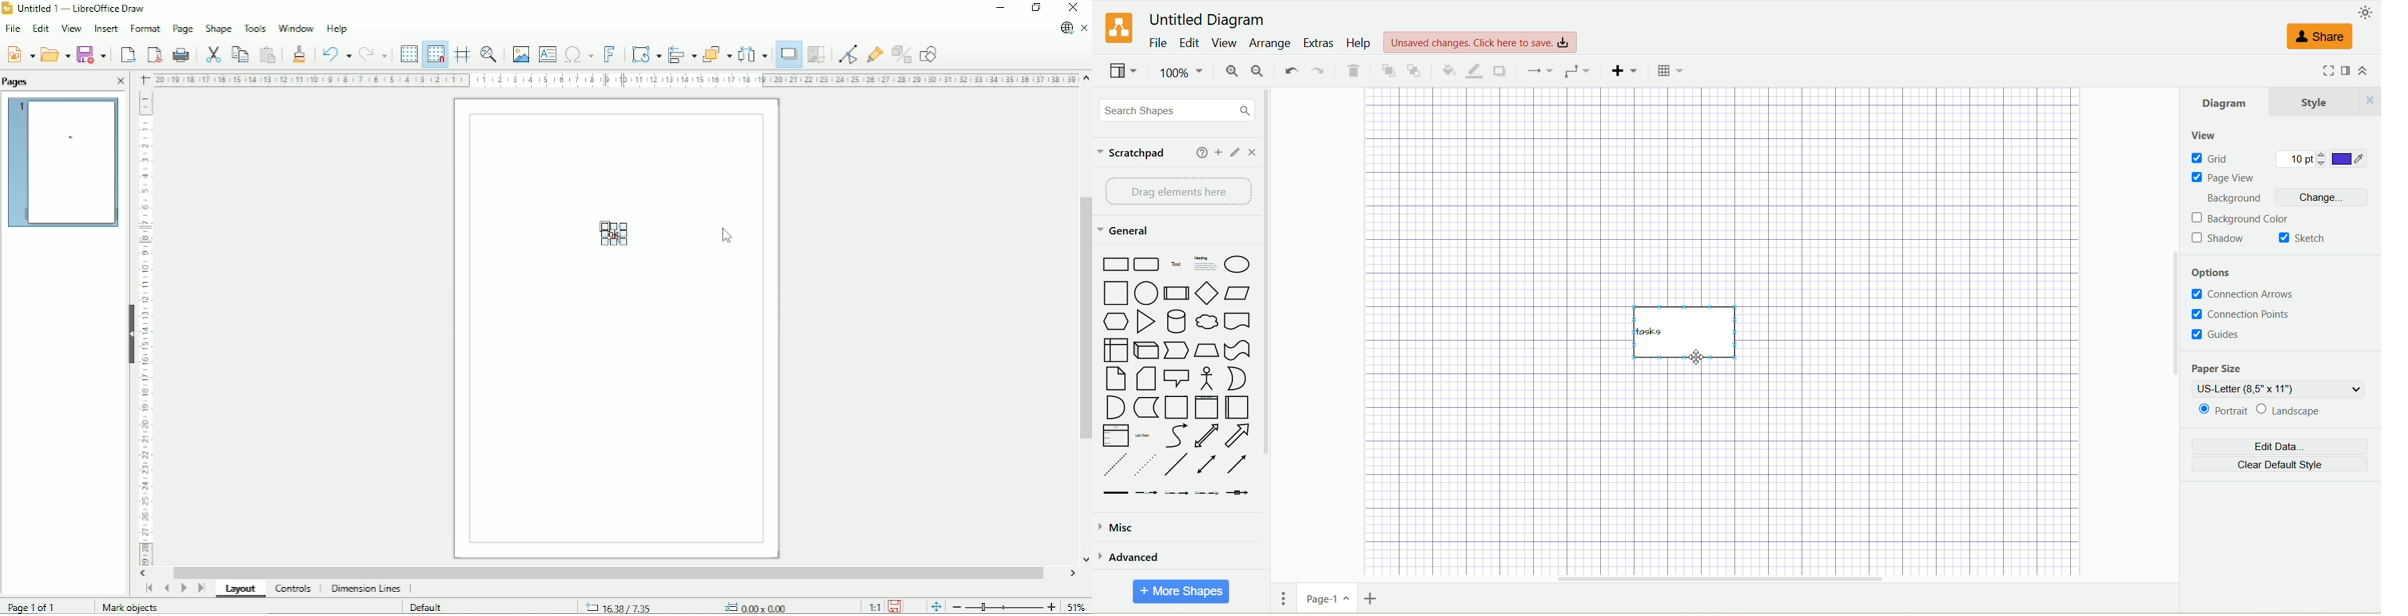 The width and height of the screenshot is (2408, 616). What do you see at coordinates (2364, 71) in the screenshot?
I see `collapse/expand` at bounding box center [2364, 71].